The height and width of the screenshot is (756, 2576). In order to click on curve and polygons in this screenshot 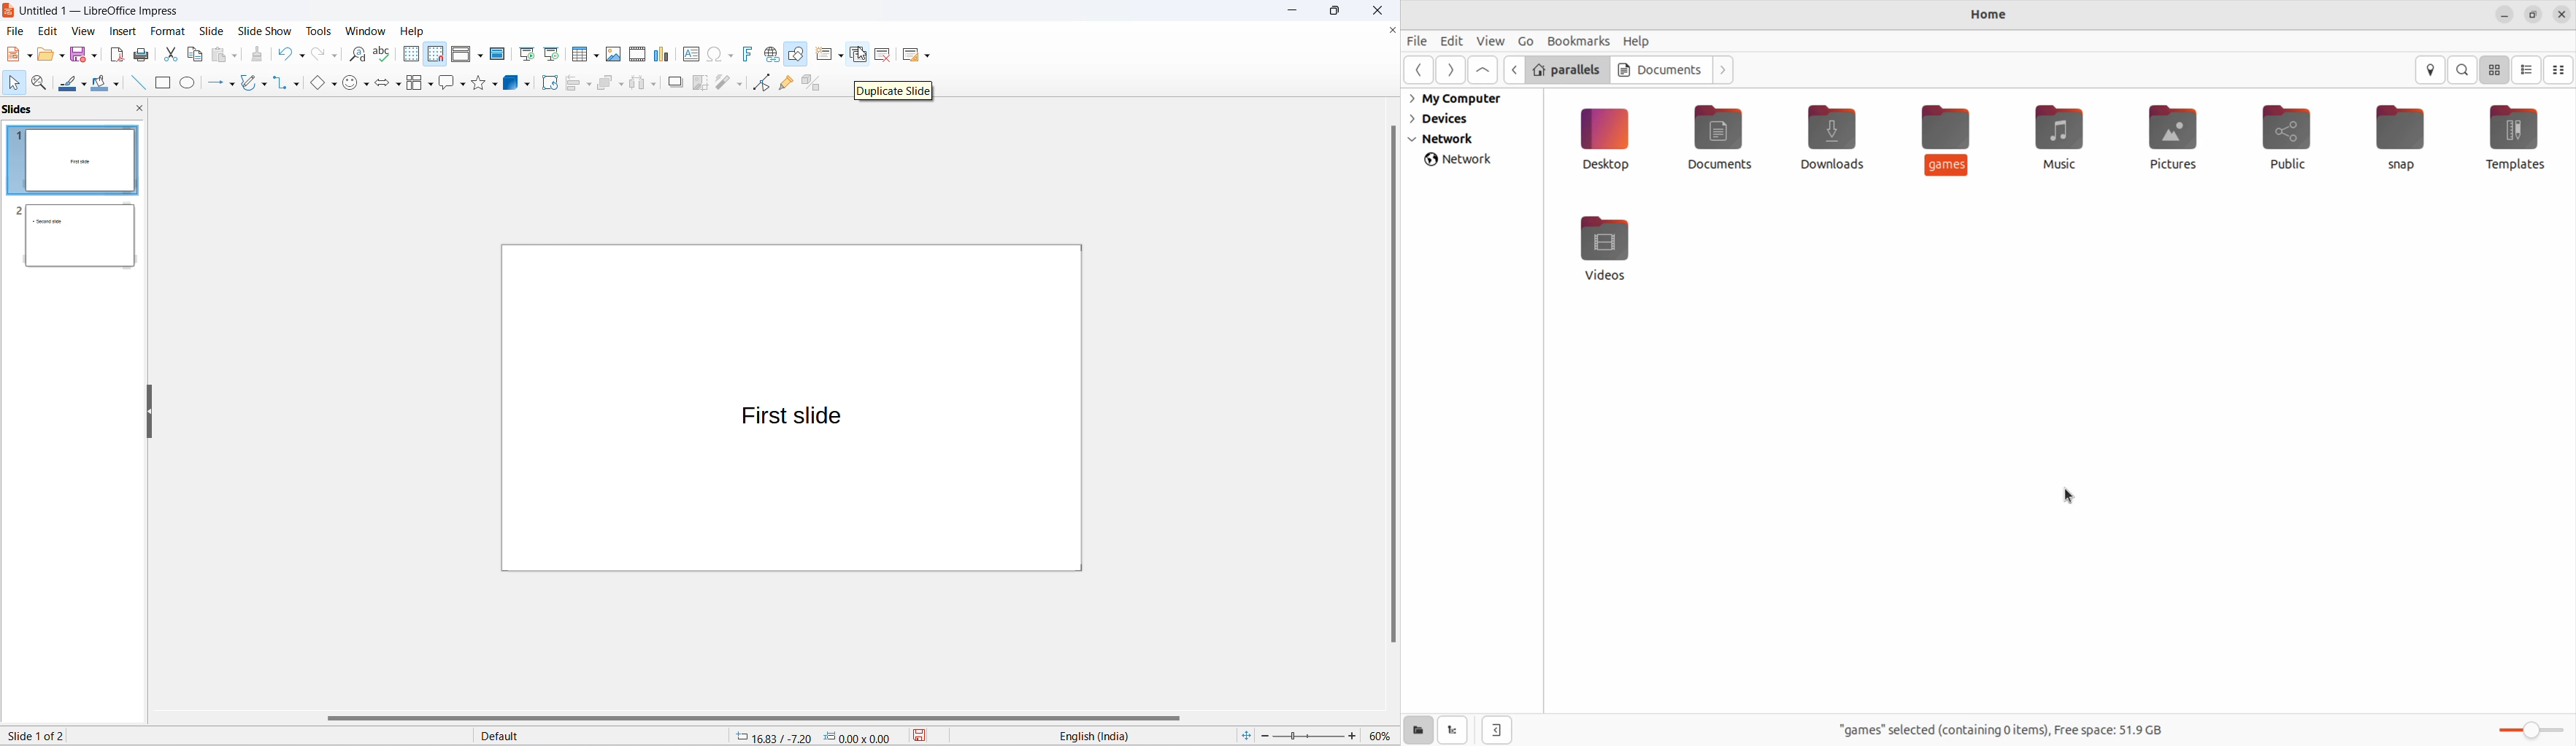, I will do `click(249, 85)`.